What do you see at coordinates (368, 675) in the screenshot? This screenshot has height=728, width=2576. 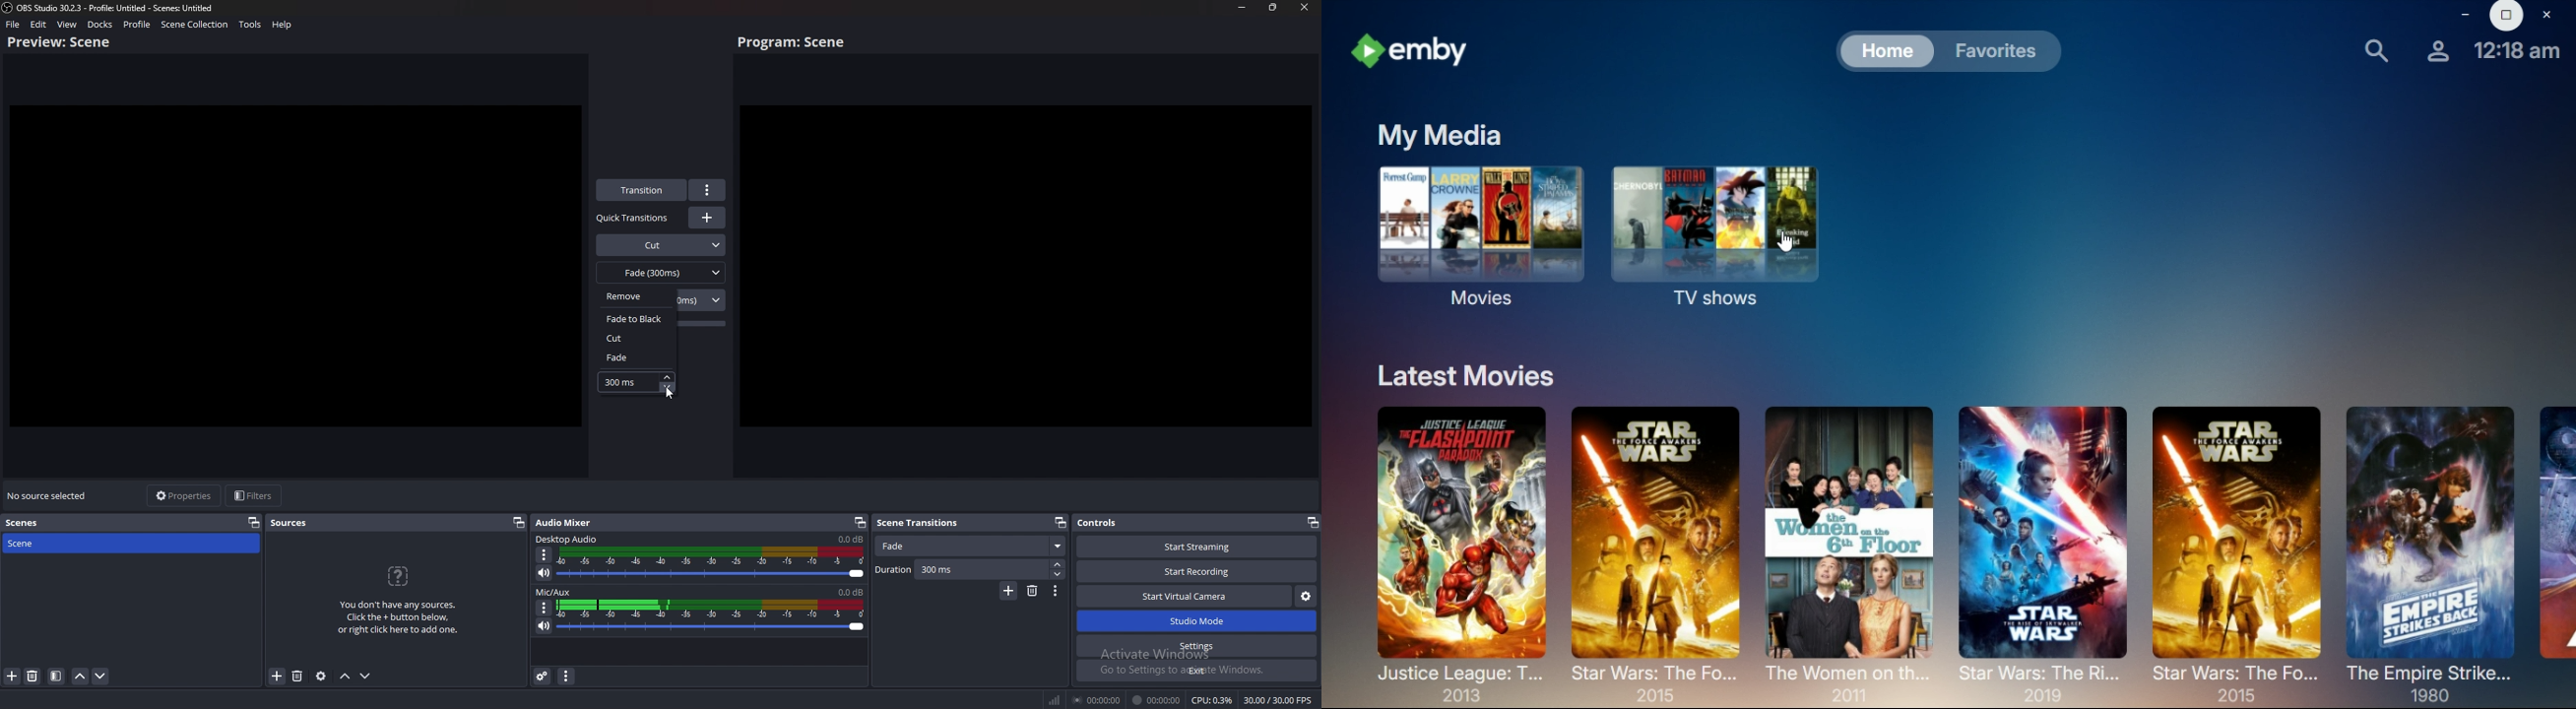 I see `Move sources down` at bounding box center [368, 675].